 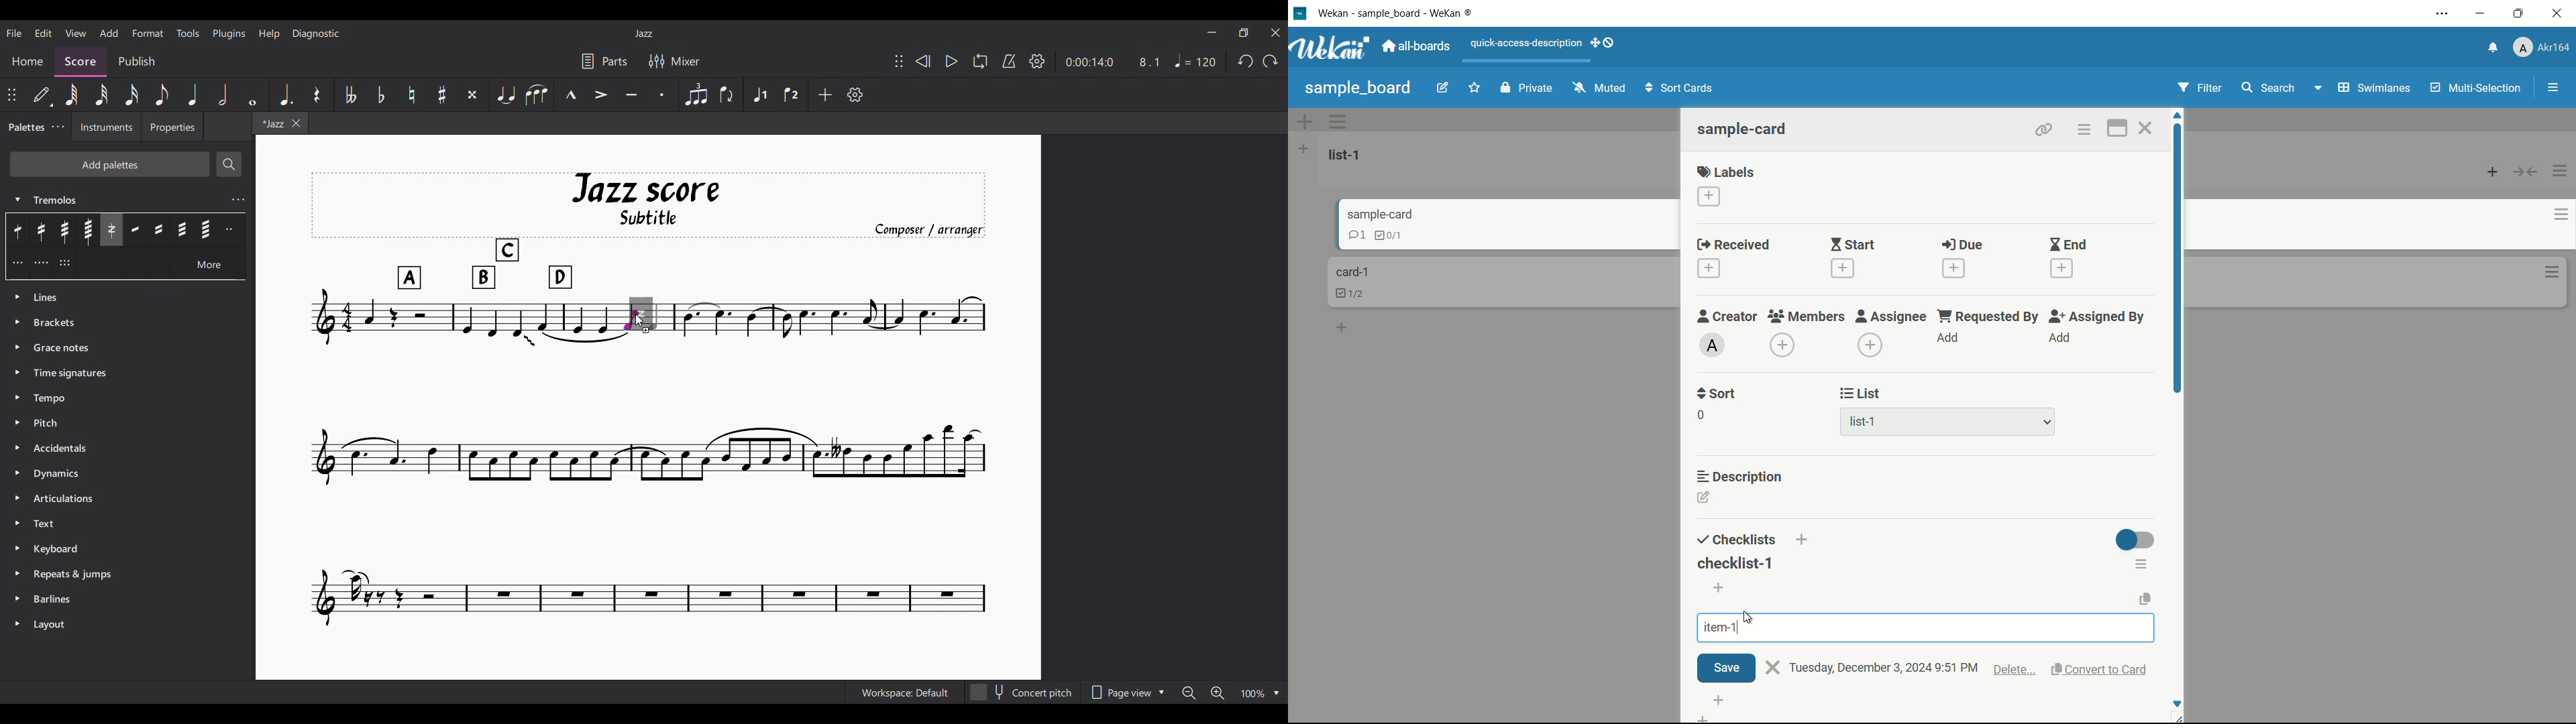 I want to click on private, so click(x=1529, y=87).